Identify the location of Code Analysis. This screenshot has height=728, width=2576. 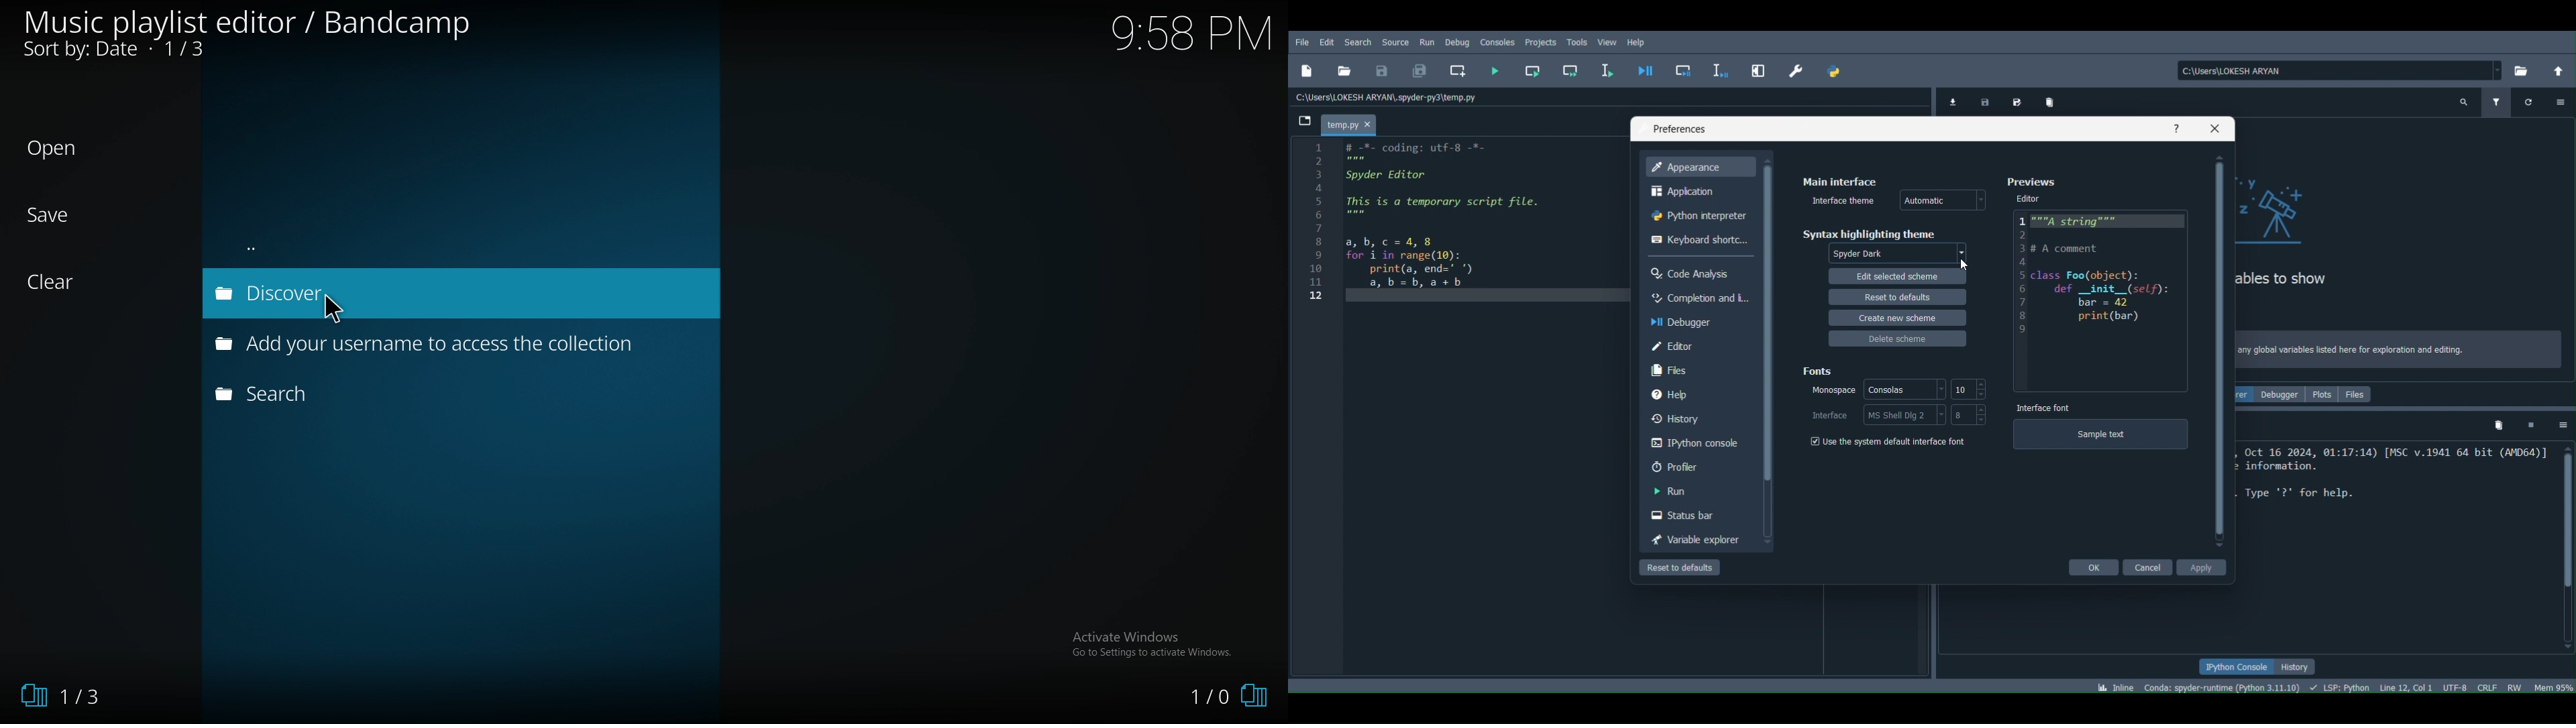
(1700, 271).